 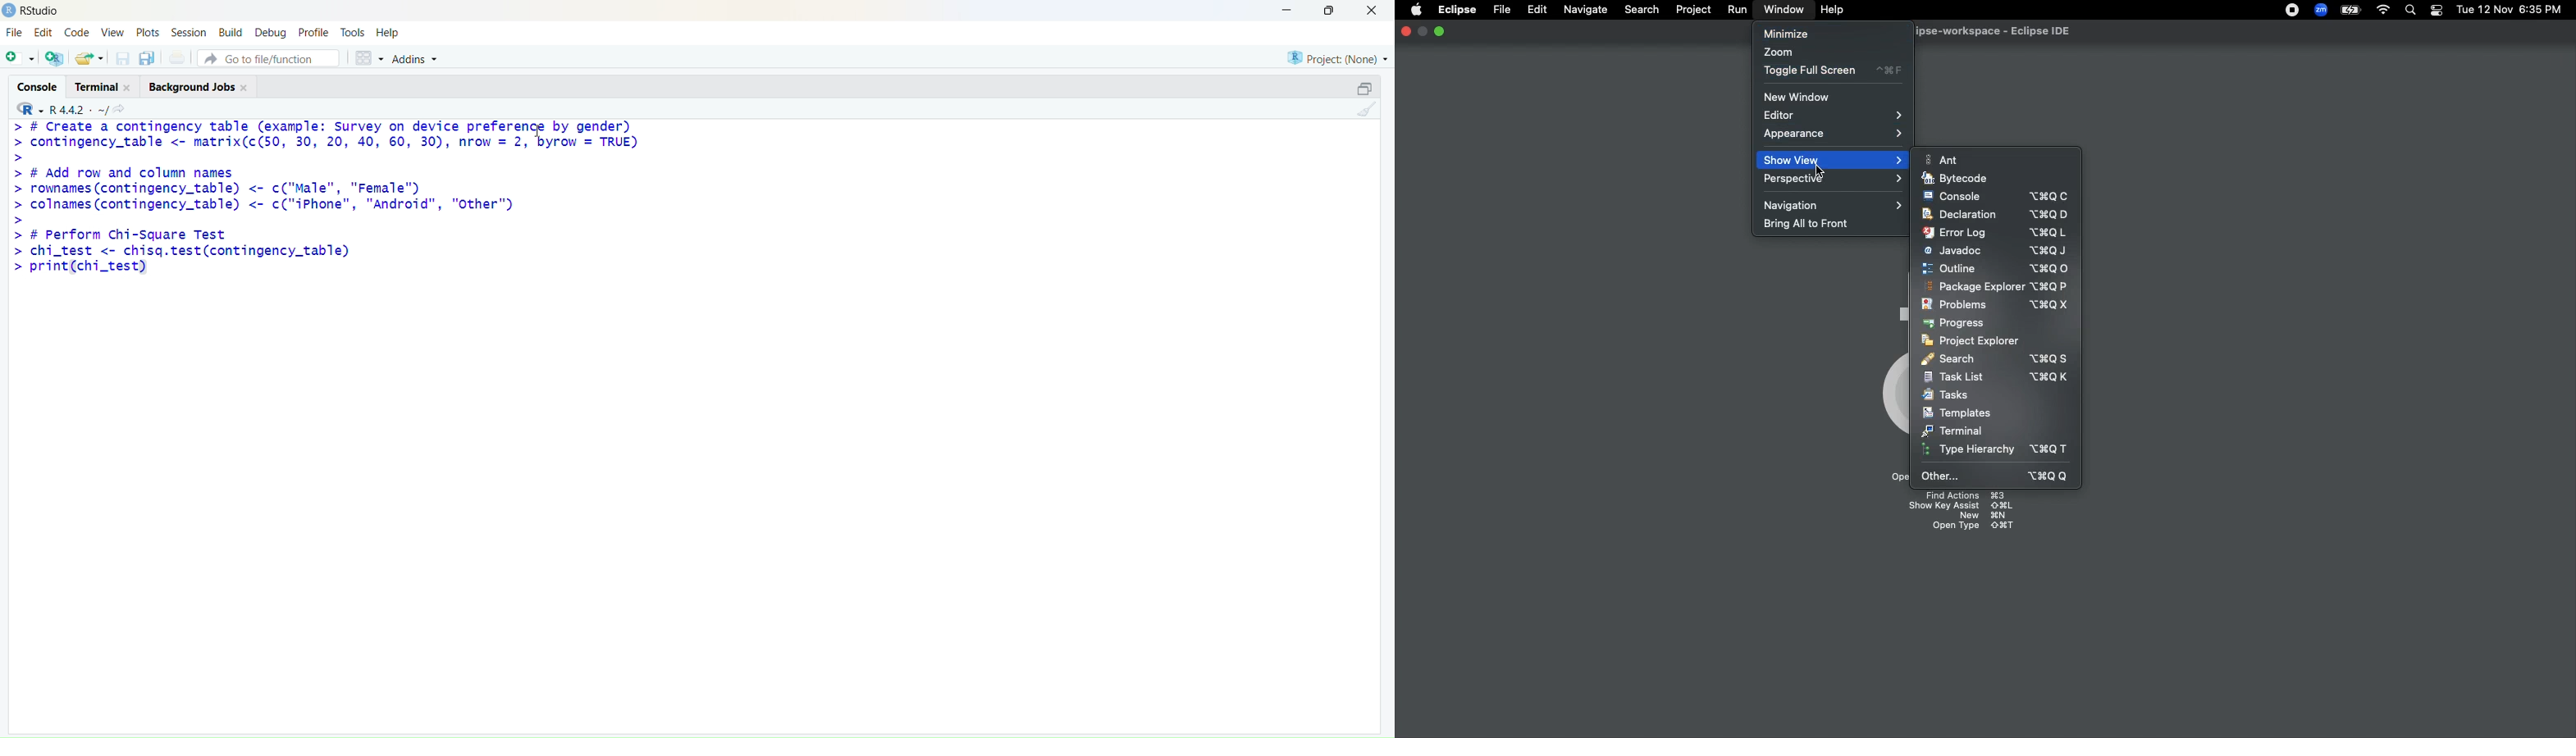 I want to click on Addins, so click(x=416, y=60).